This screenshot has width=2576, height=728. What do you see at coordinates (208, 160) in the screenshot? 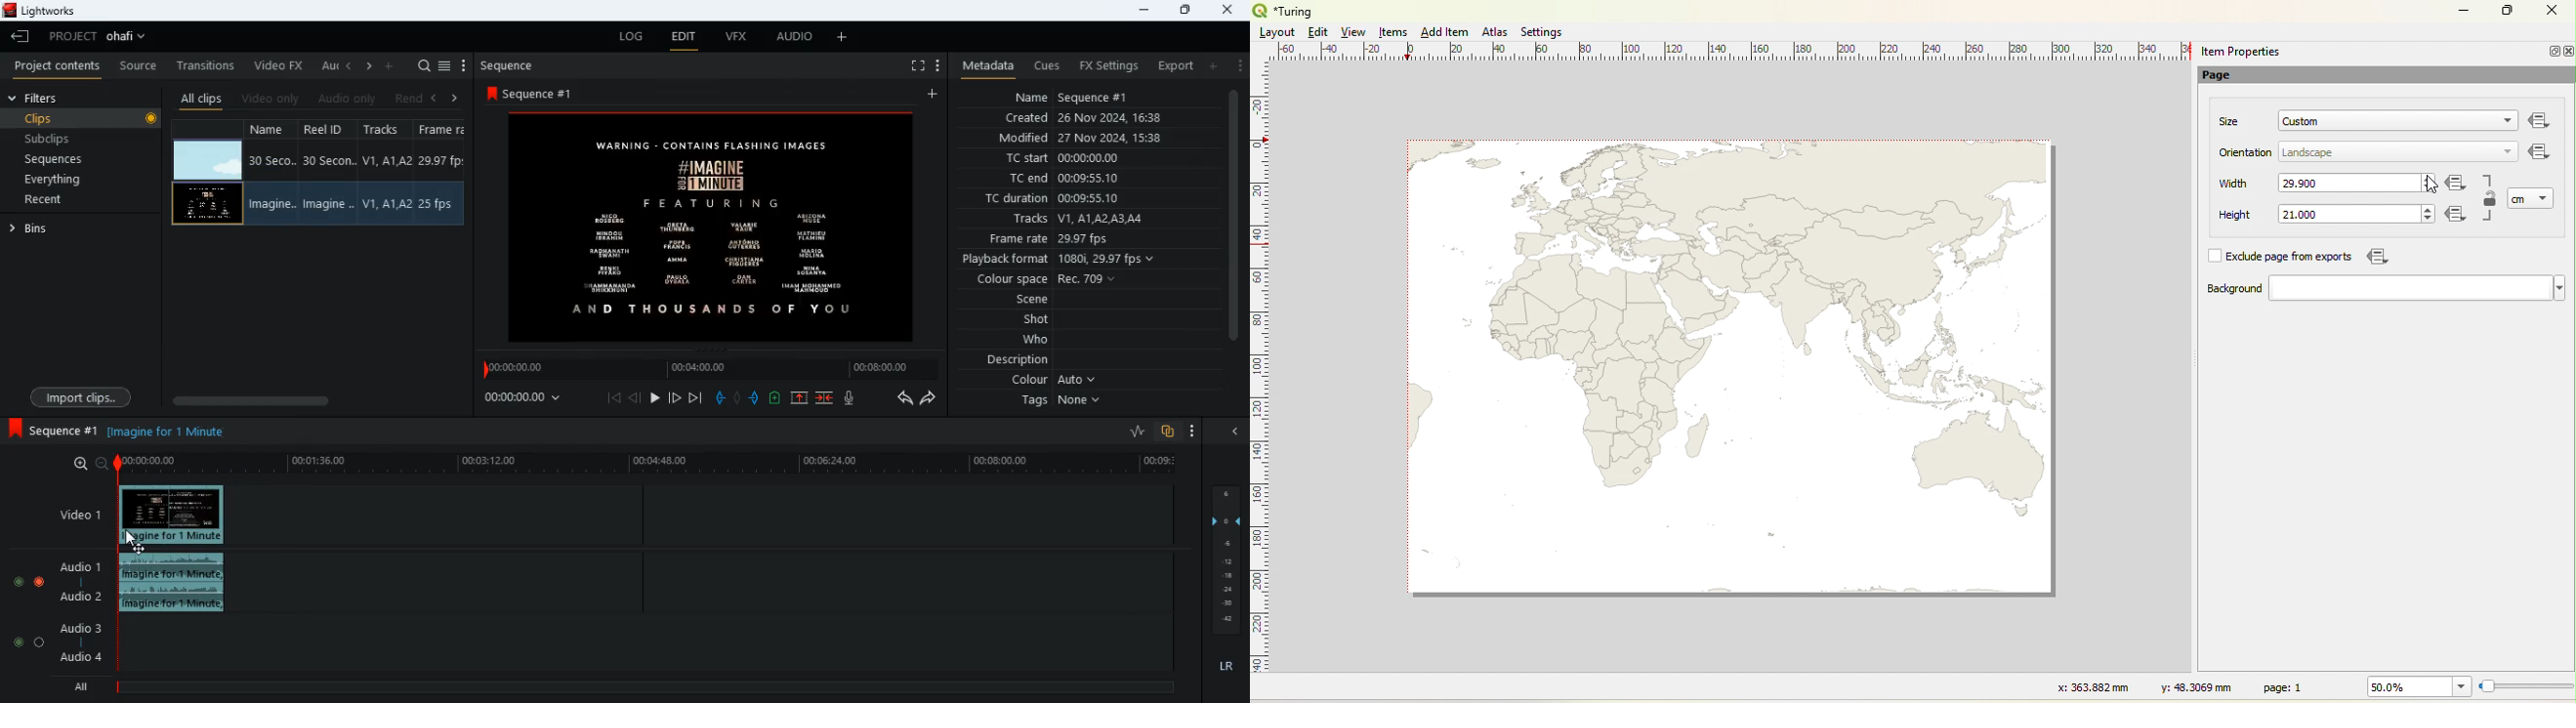
I see `videos` at bounding box center [208, 160].